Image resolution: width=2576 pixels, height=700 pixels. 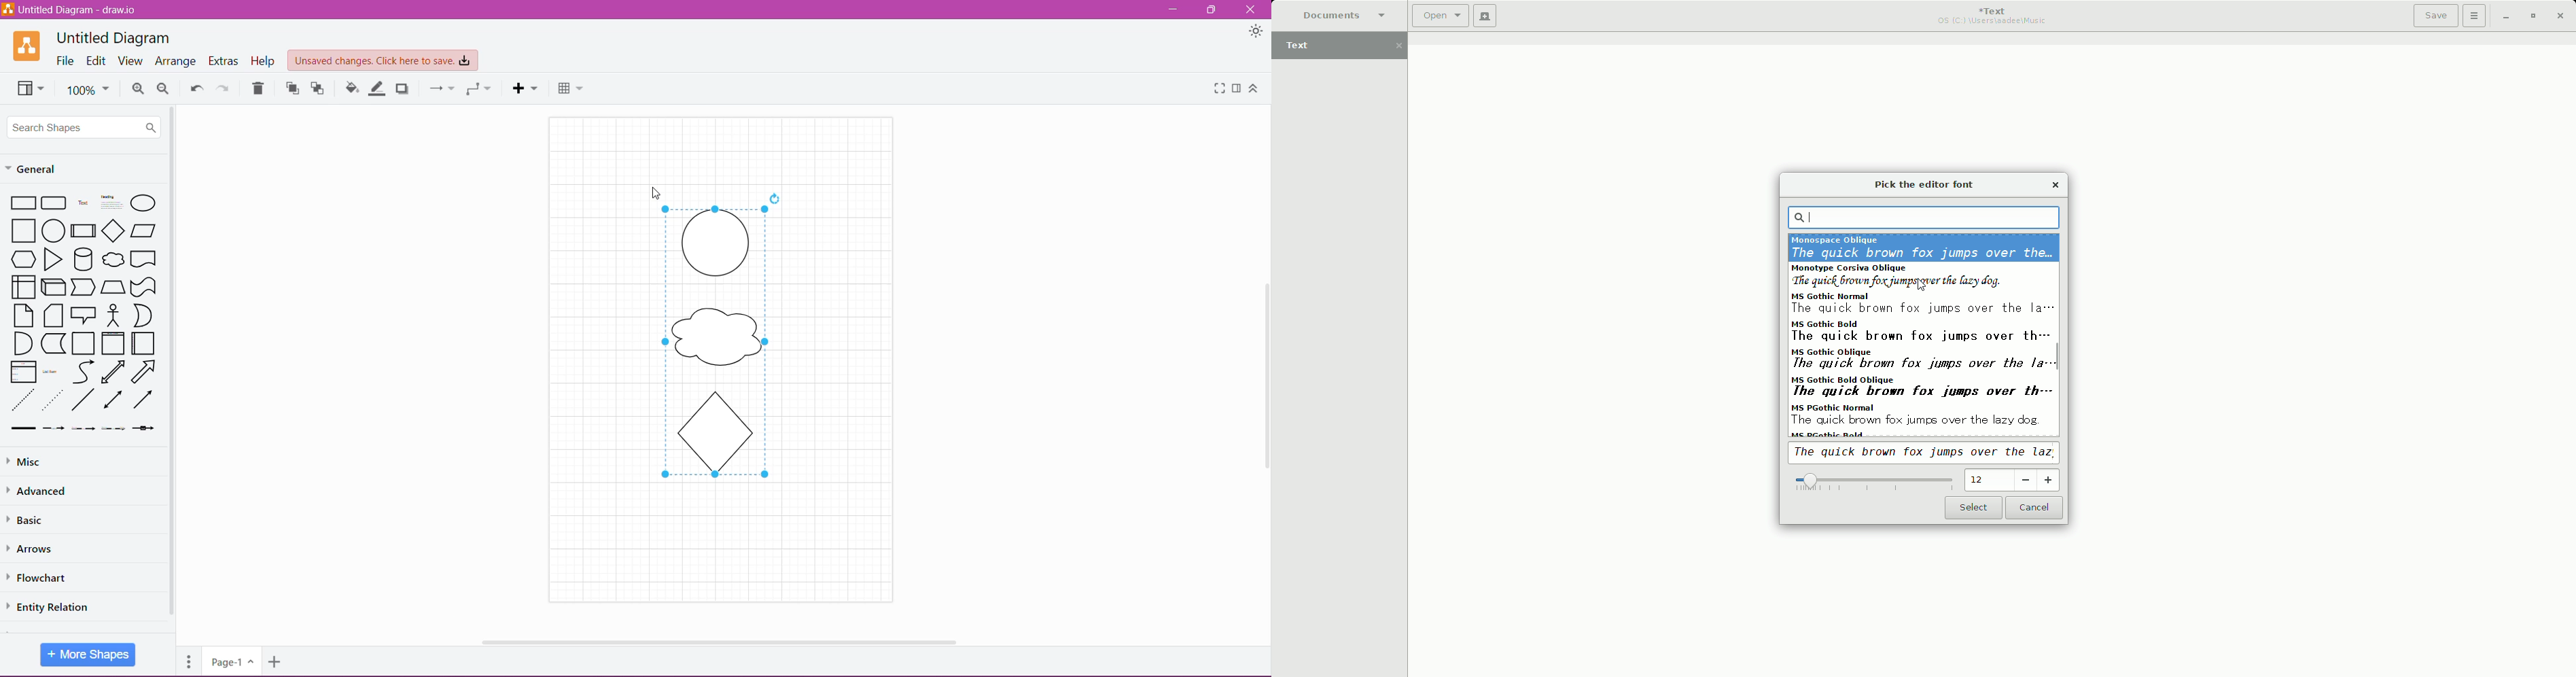 I want to click on Flowchart, so click(x=46, y=578).